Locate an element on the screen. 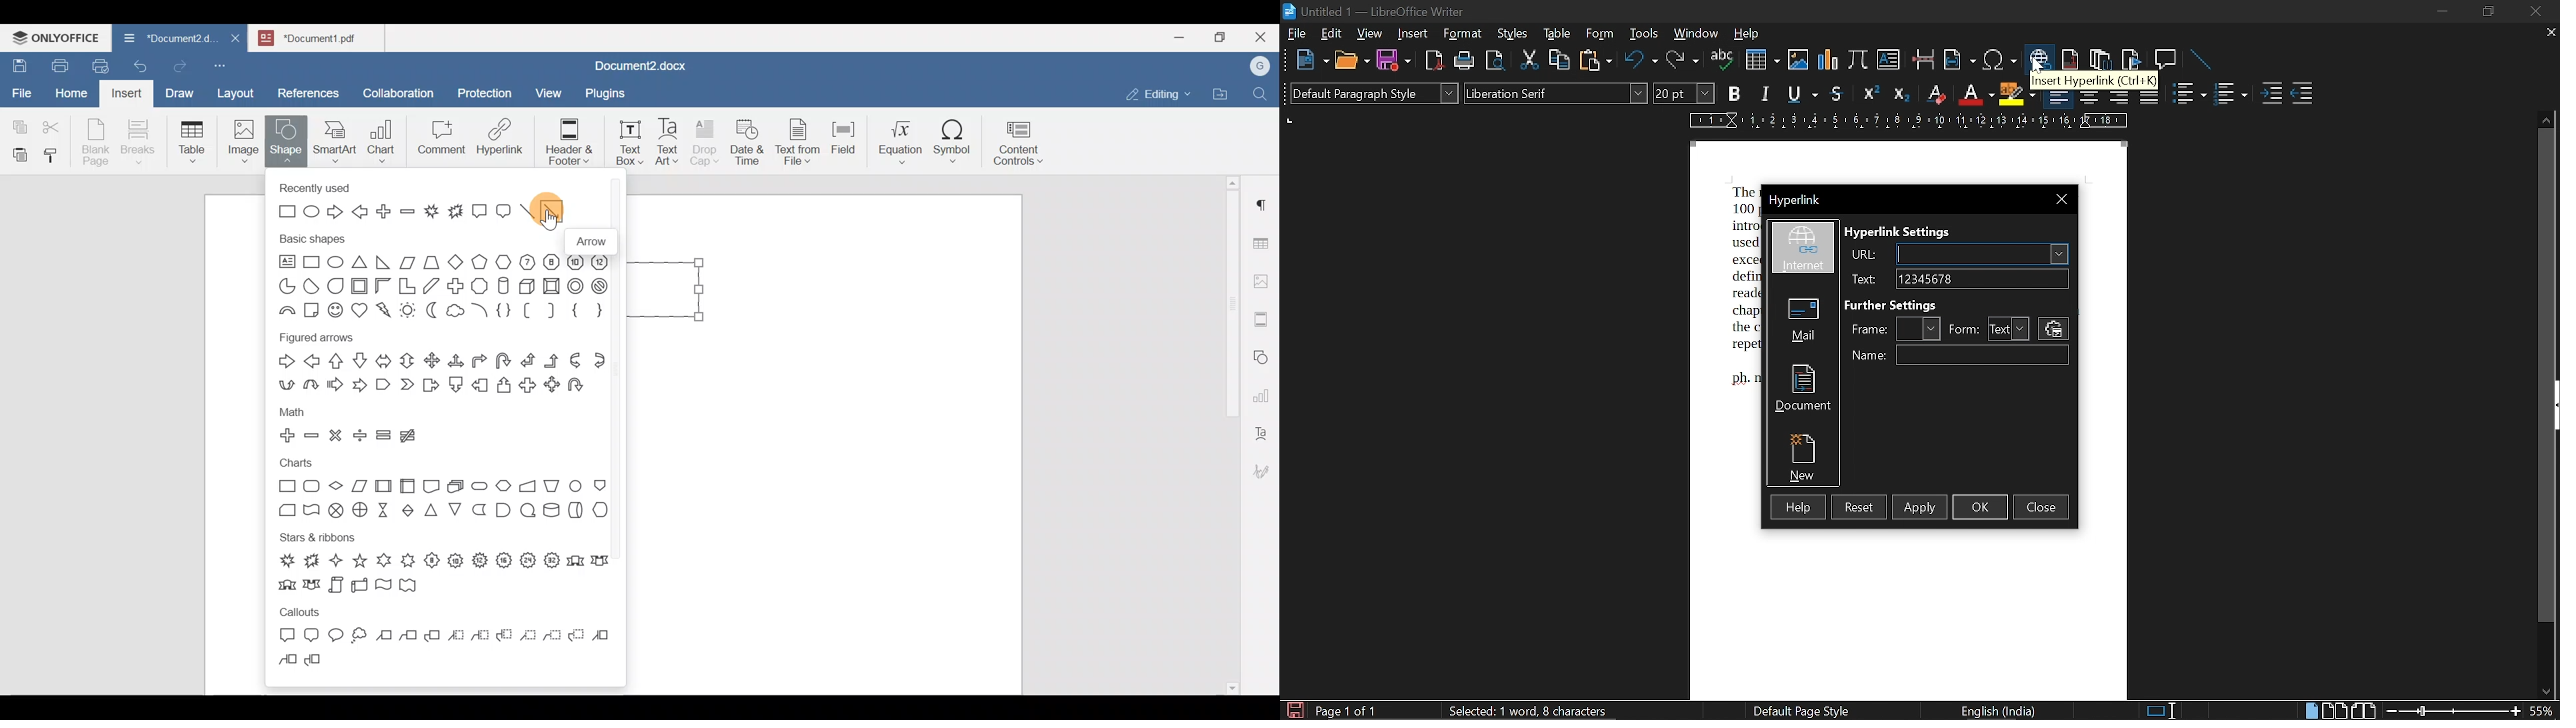  SmartArt is located at coordinates (333, 139).